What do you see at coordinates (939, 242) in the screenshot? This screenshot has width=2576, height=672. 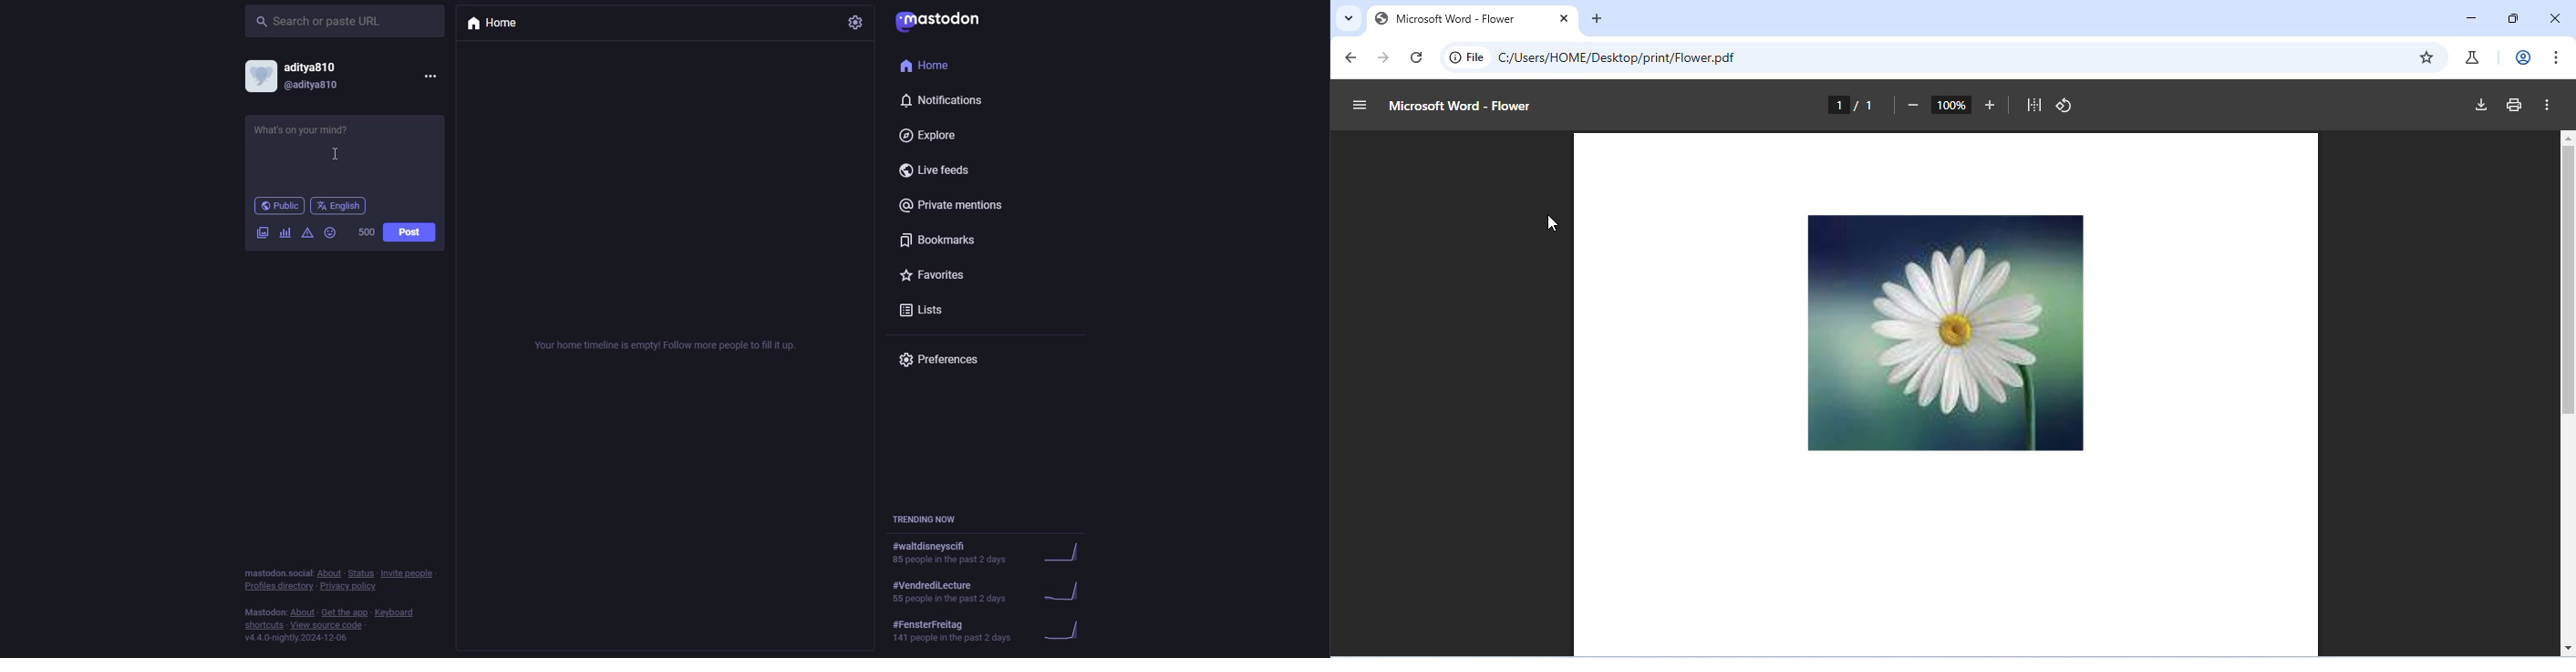 I see `bookmarks` at bounding box center [939, 242].